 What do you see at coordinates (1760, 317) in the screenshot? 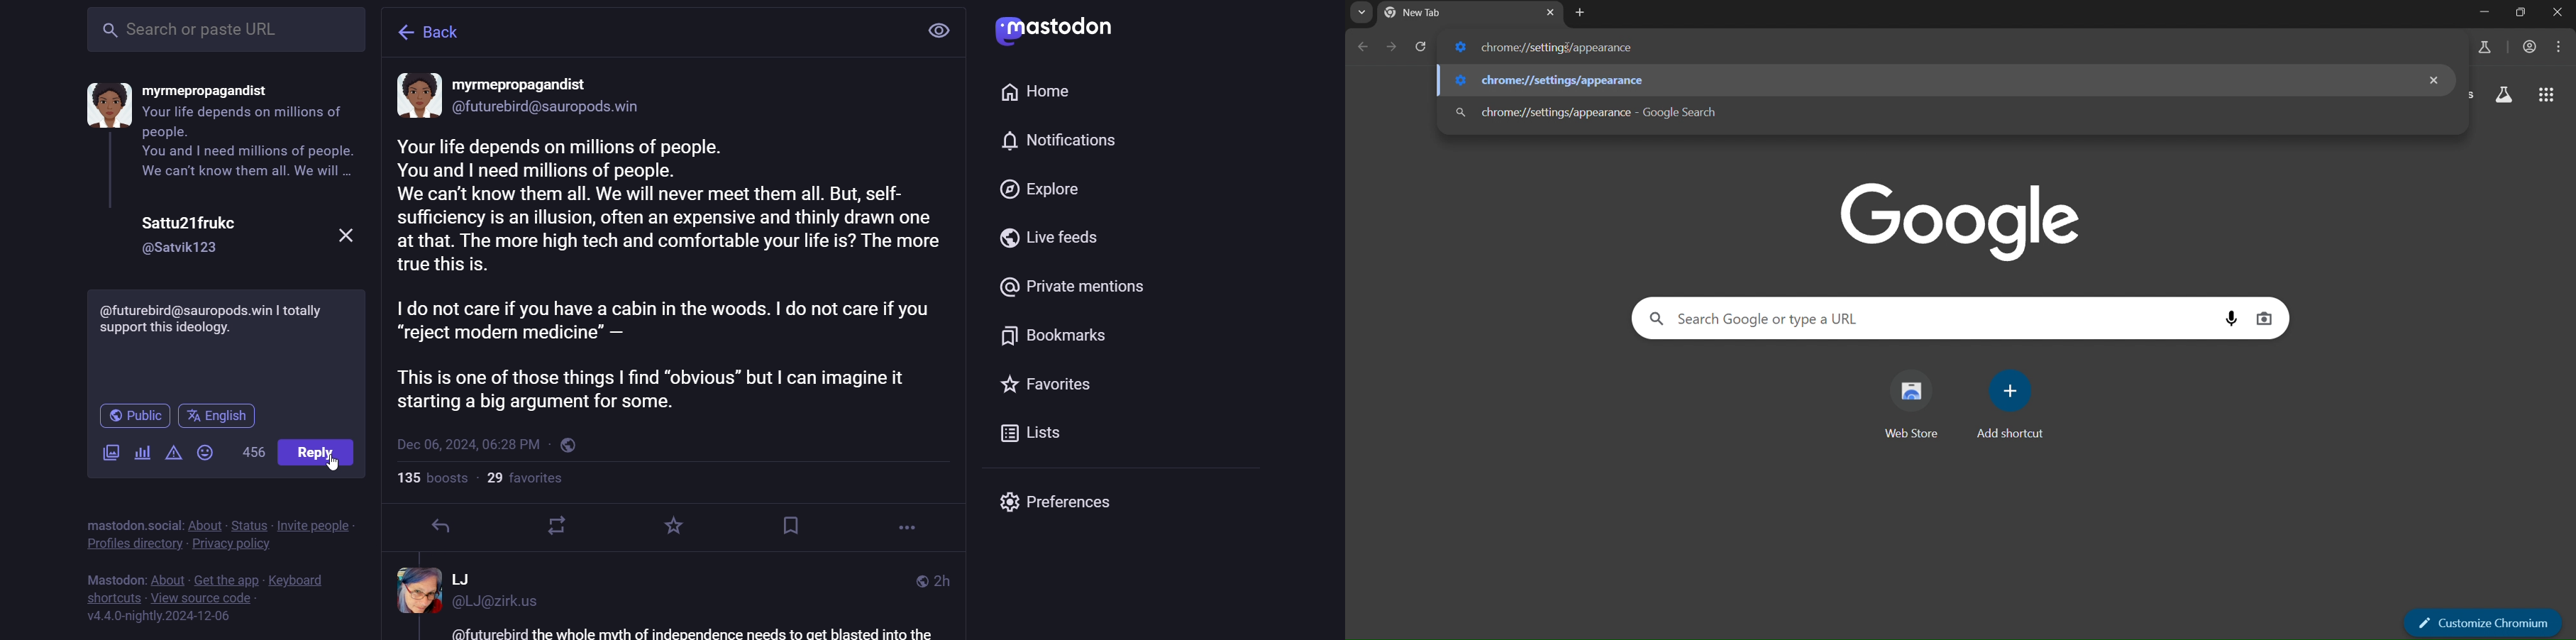
I see `search panel` at bounding box center [1760, 317].